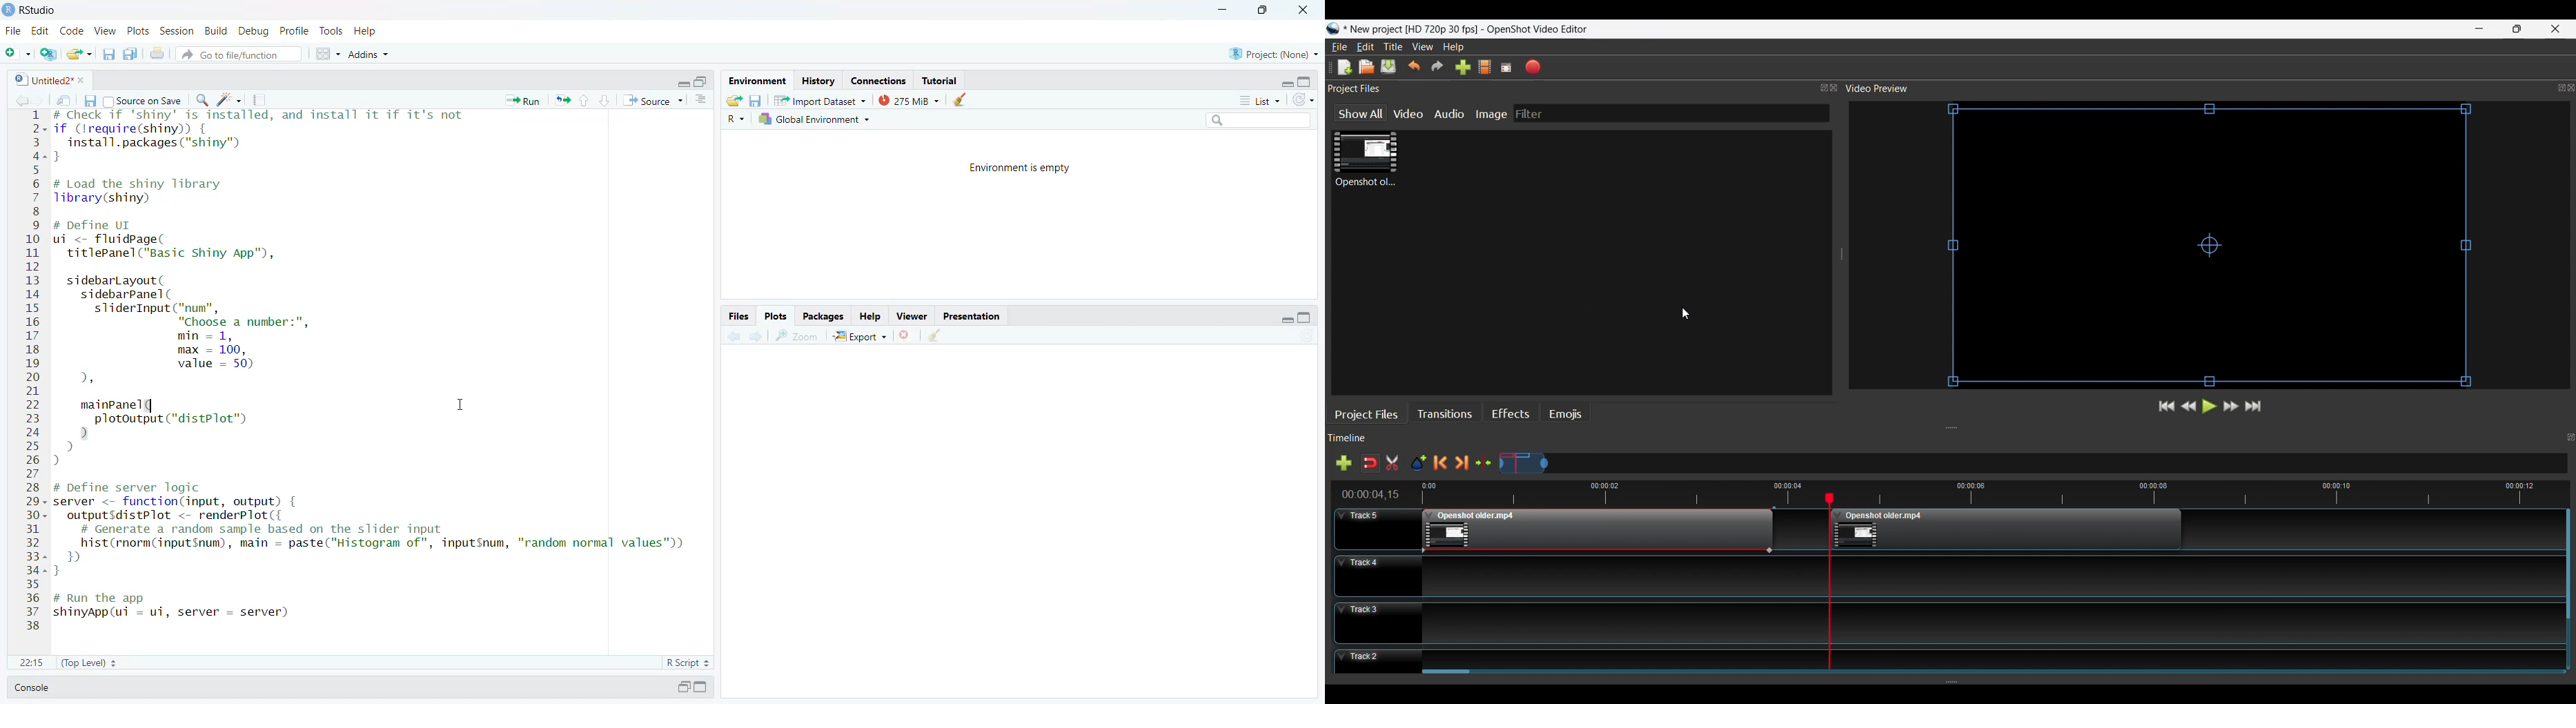 The height and width of the screenshot is (728, 2576). I want to click on compile report, so click(259, 99).